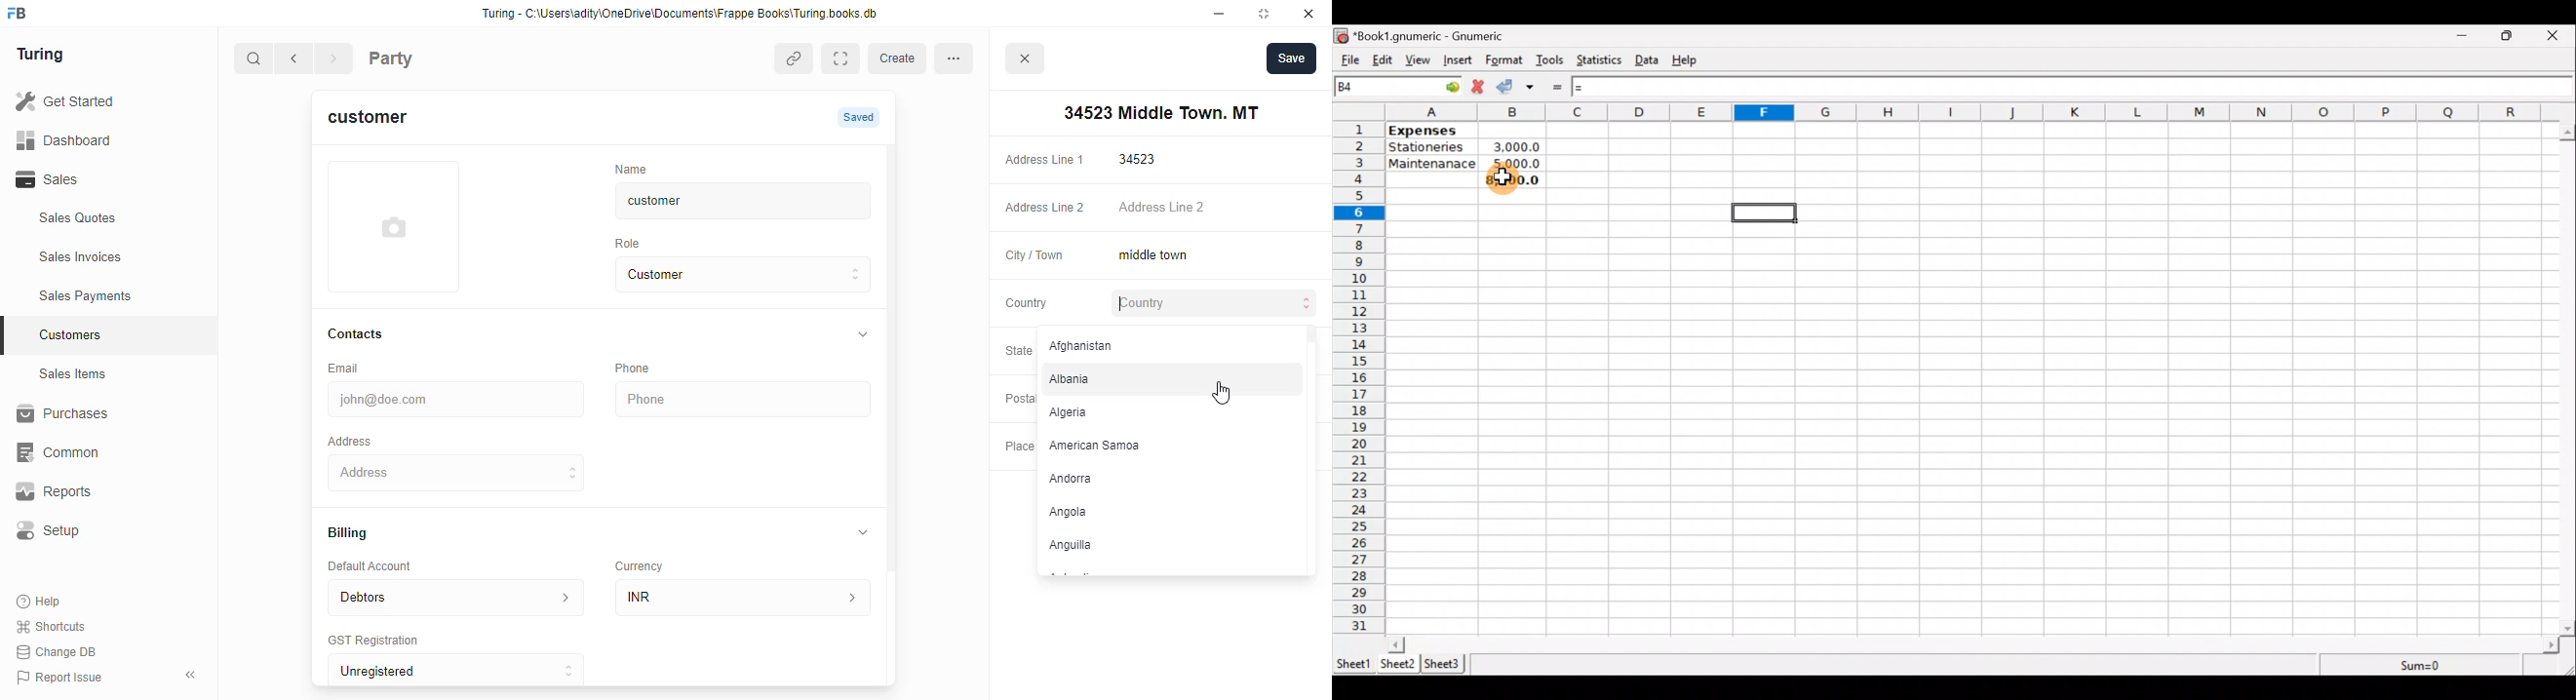 This screenshot has width=2576, height=700. Describe the element at coordinates (748, 400) in the screenshot. I see `Phone` at that location.